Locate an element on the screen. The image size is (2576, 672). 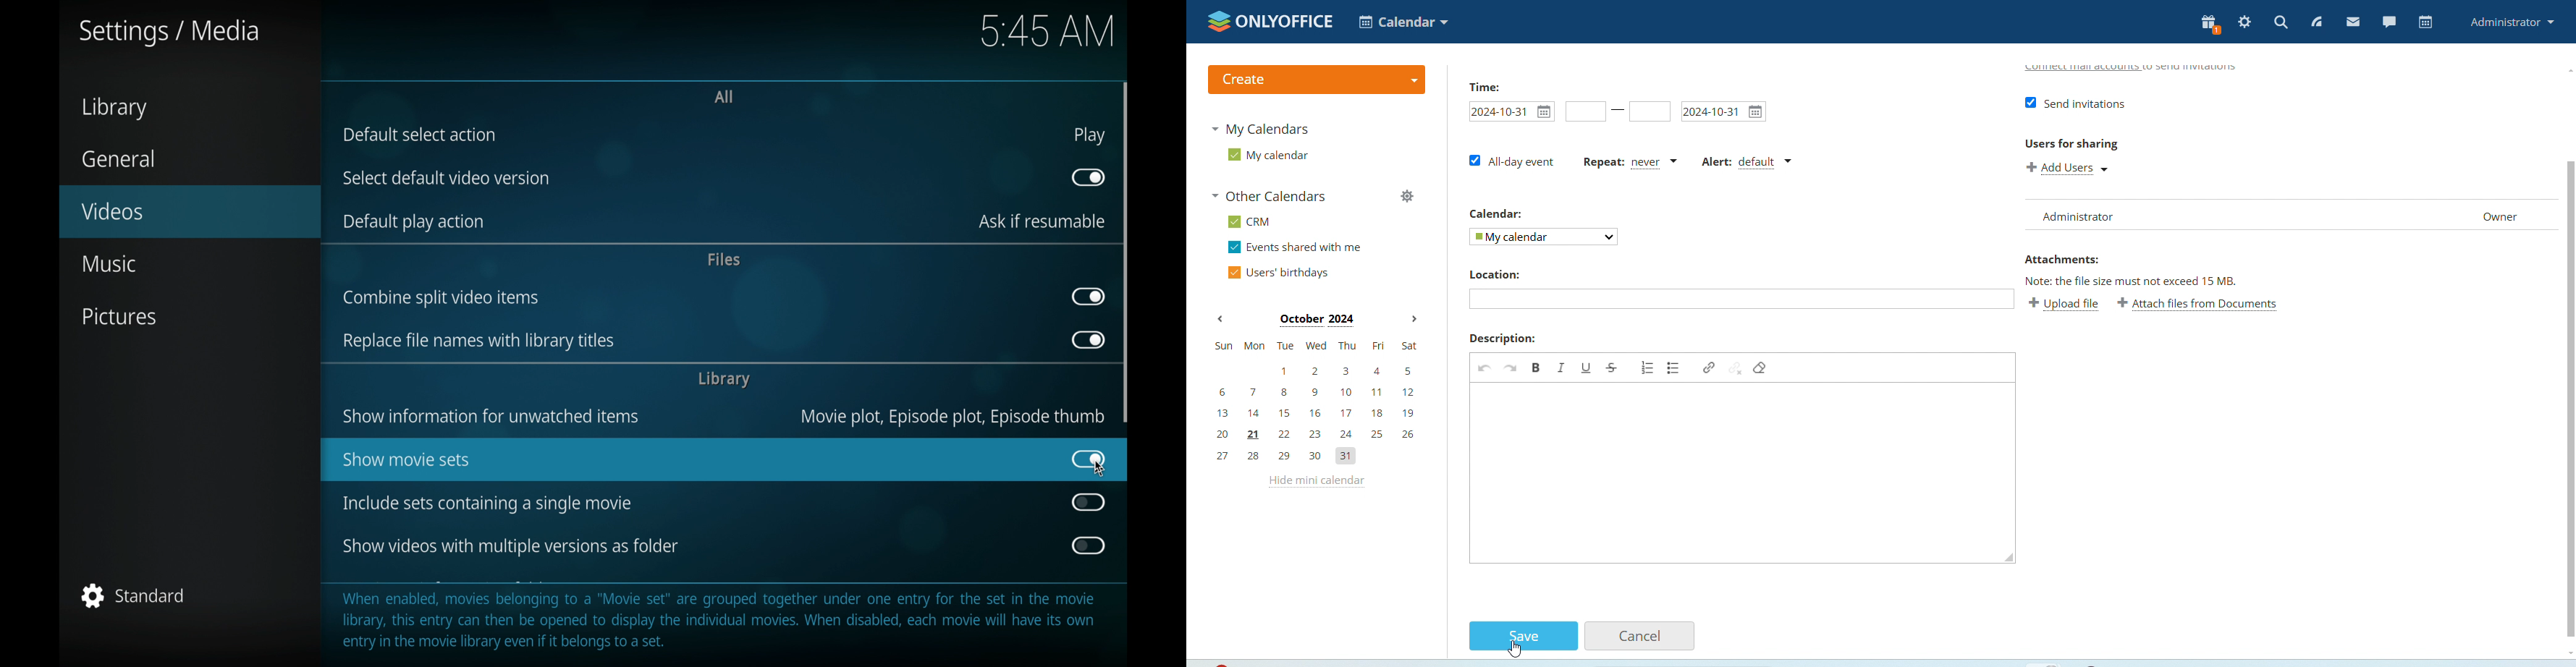
movie plot is located at coordinates (953, 417).